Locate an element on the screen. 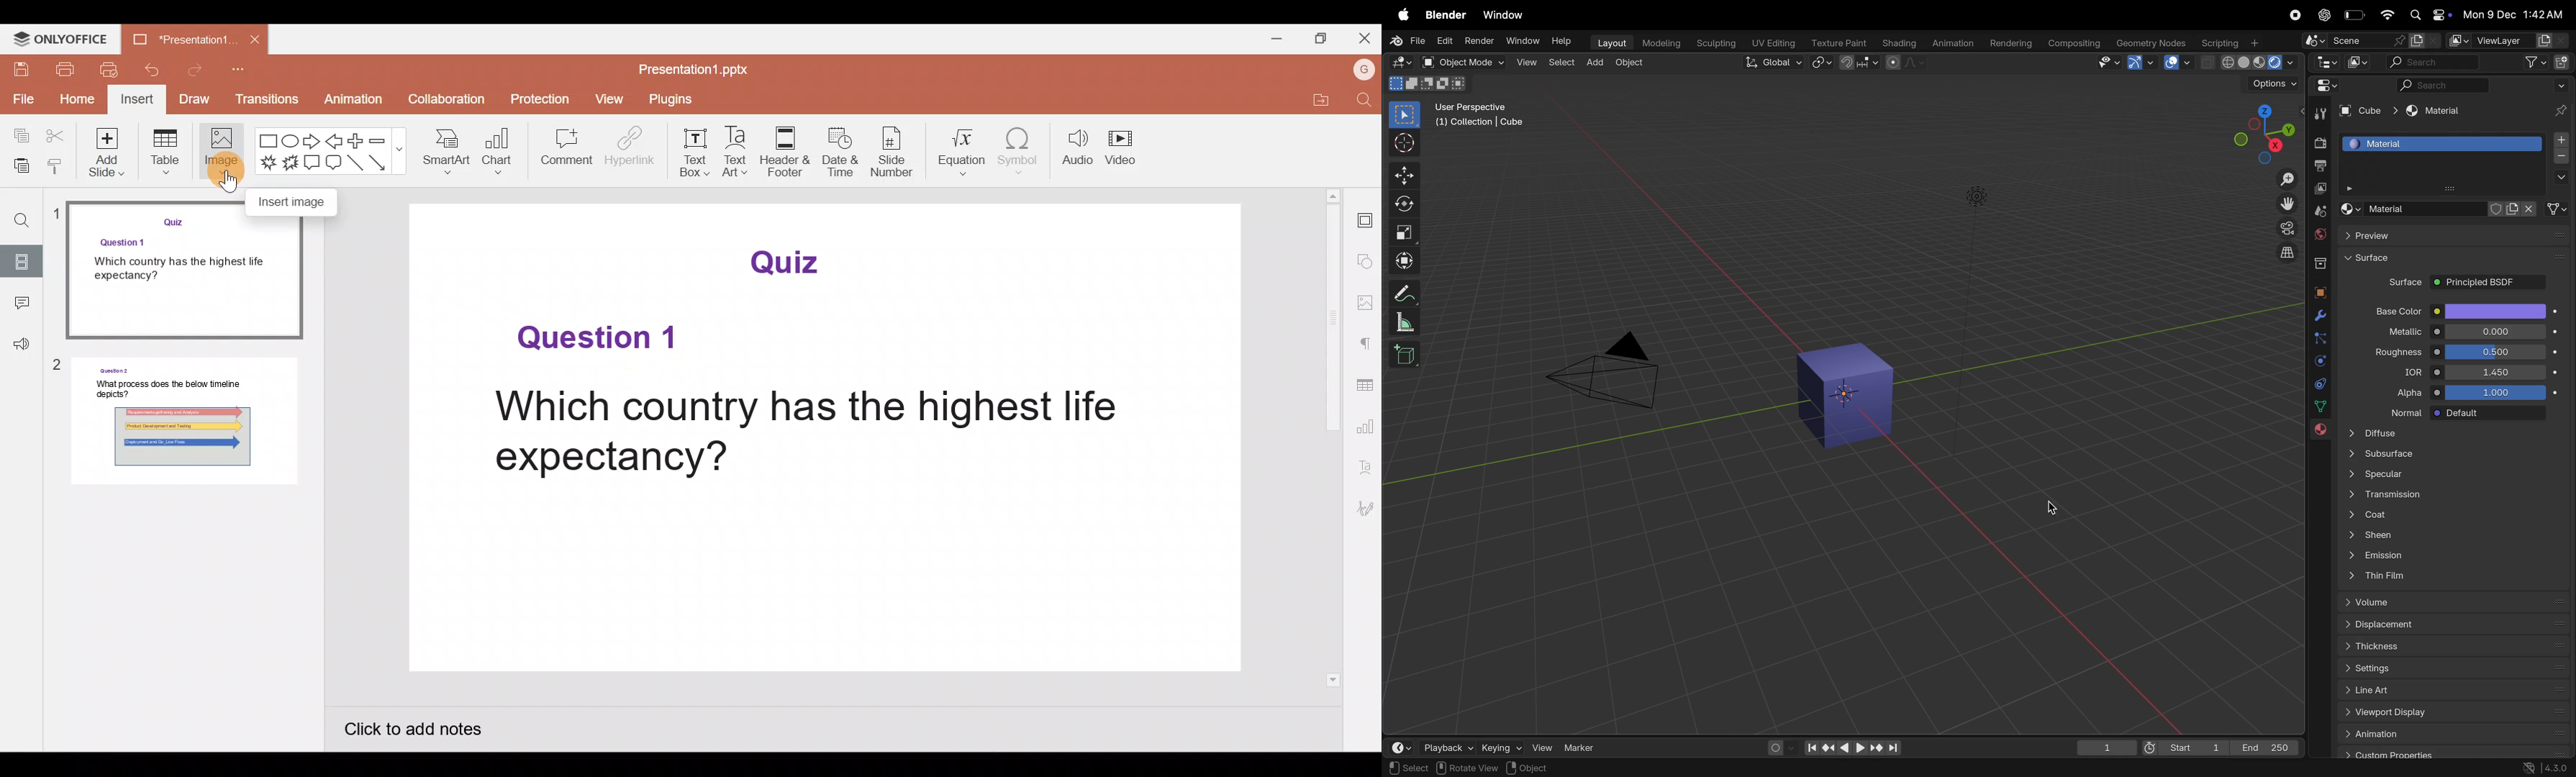 This screenshot has height=784, width=2576. Close is located at coordinates (1364, 37).